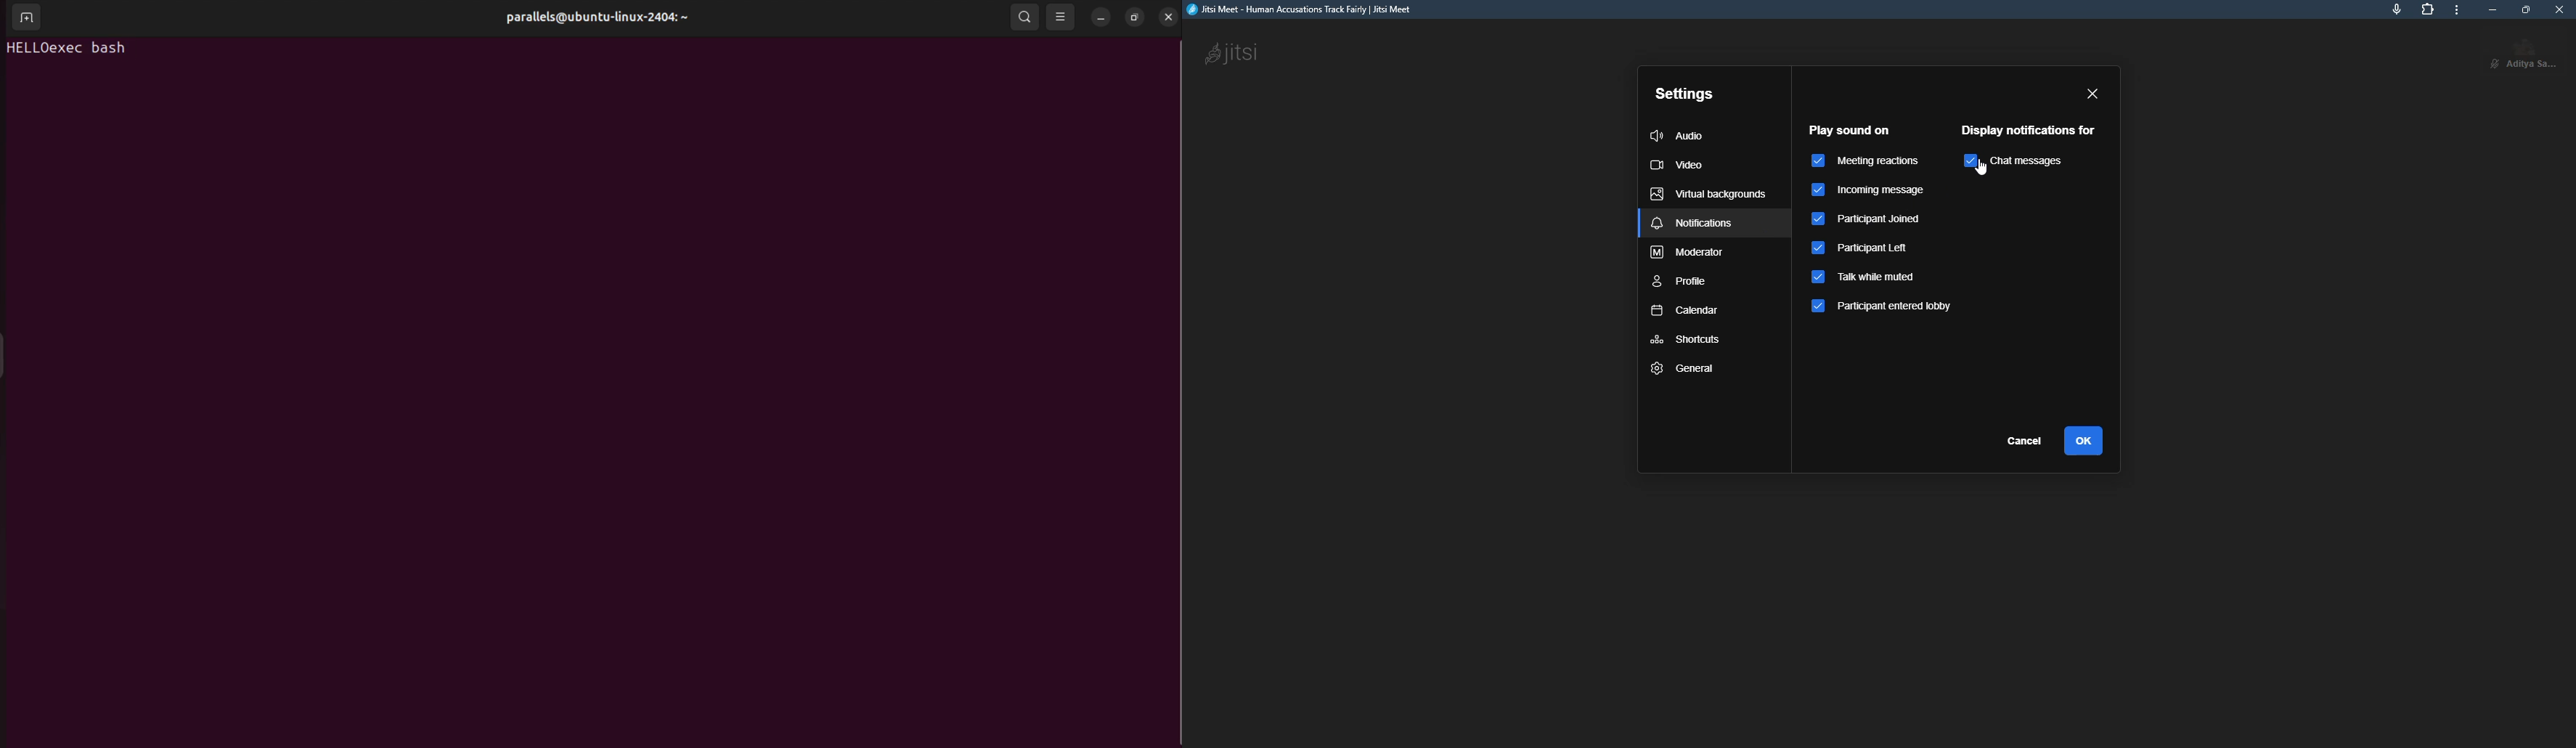  I want to click on add terminal, so click(27, 19).